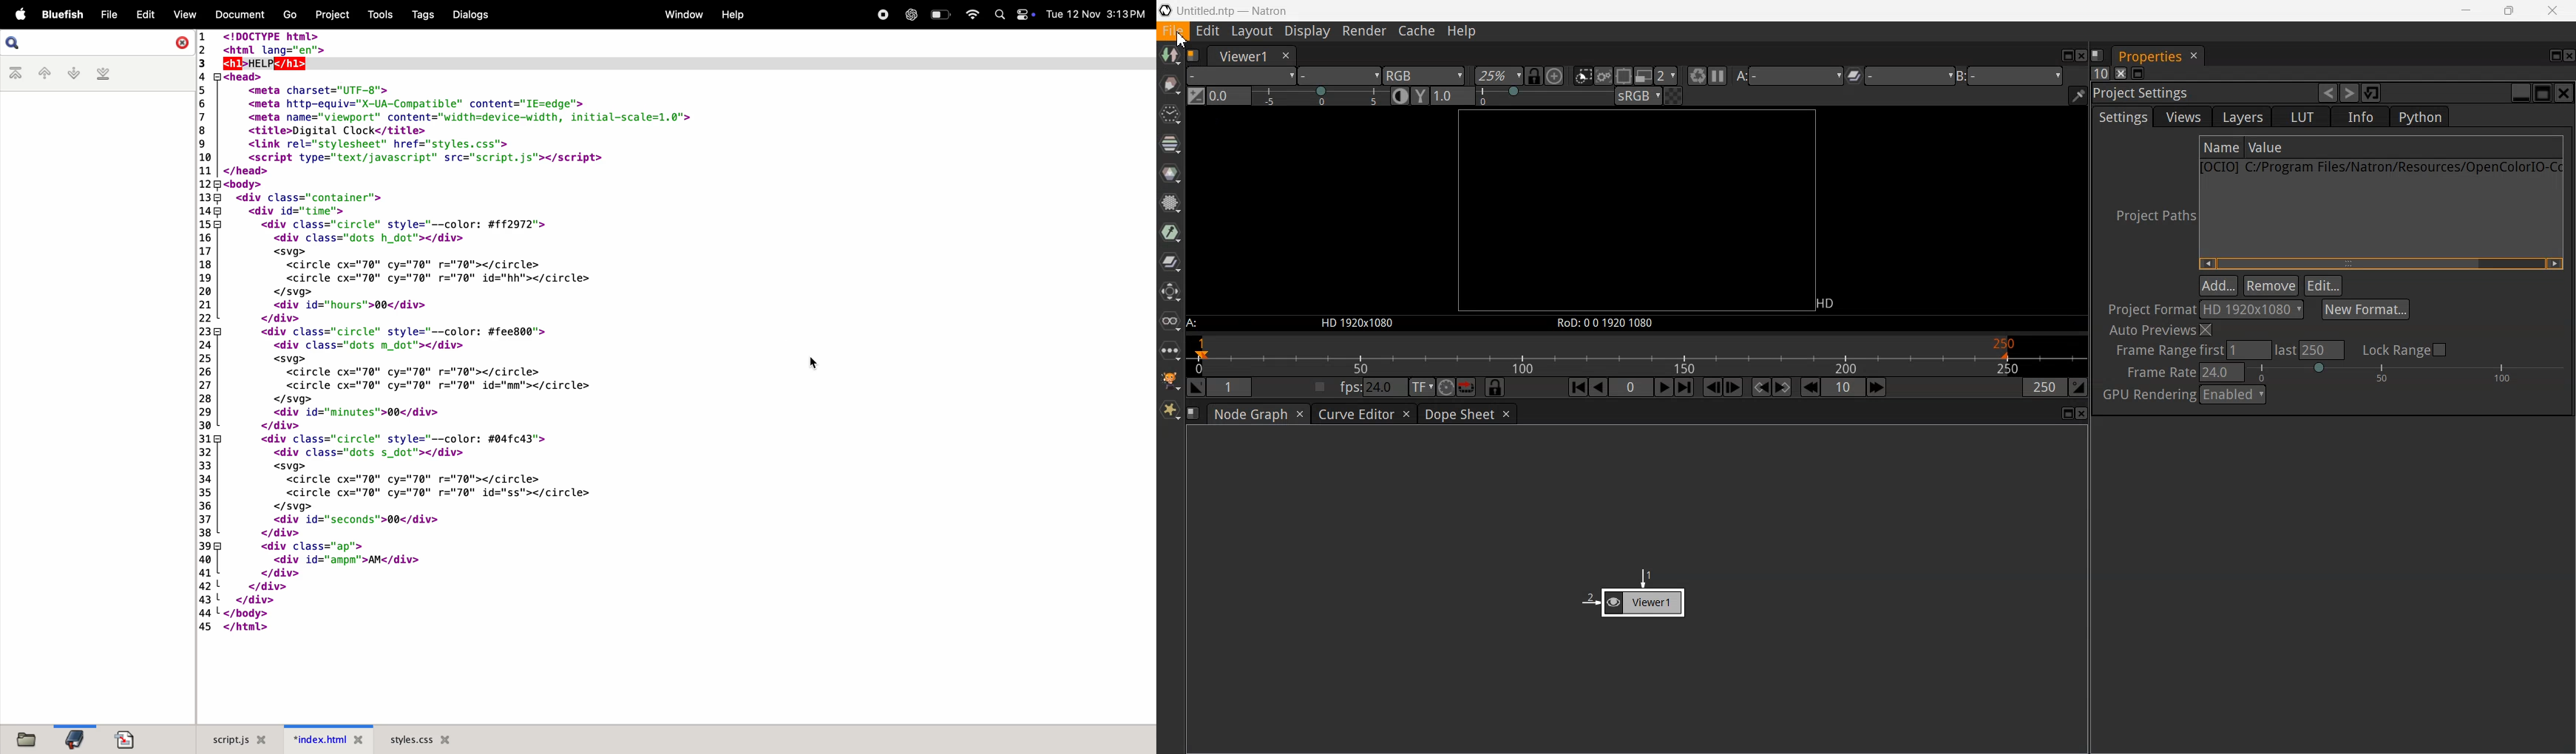  What do you see at coordinates (672, 398) in the screenshot?
I see `code using html, css, javascript to build a digital clock. The code contains <head> that has a <title> <link> and <script type>. <Body> contains different <id> and <class>` at bounding box center [672, 398].